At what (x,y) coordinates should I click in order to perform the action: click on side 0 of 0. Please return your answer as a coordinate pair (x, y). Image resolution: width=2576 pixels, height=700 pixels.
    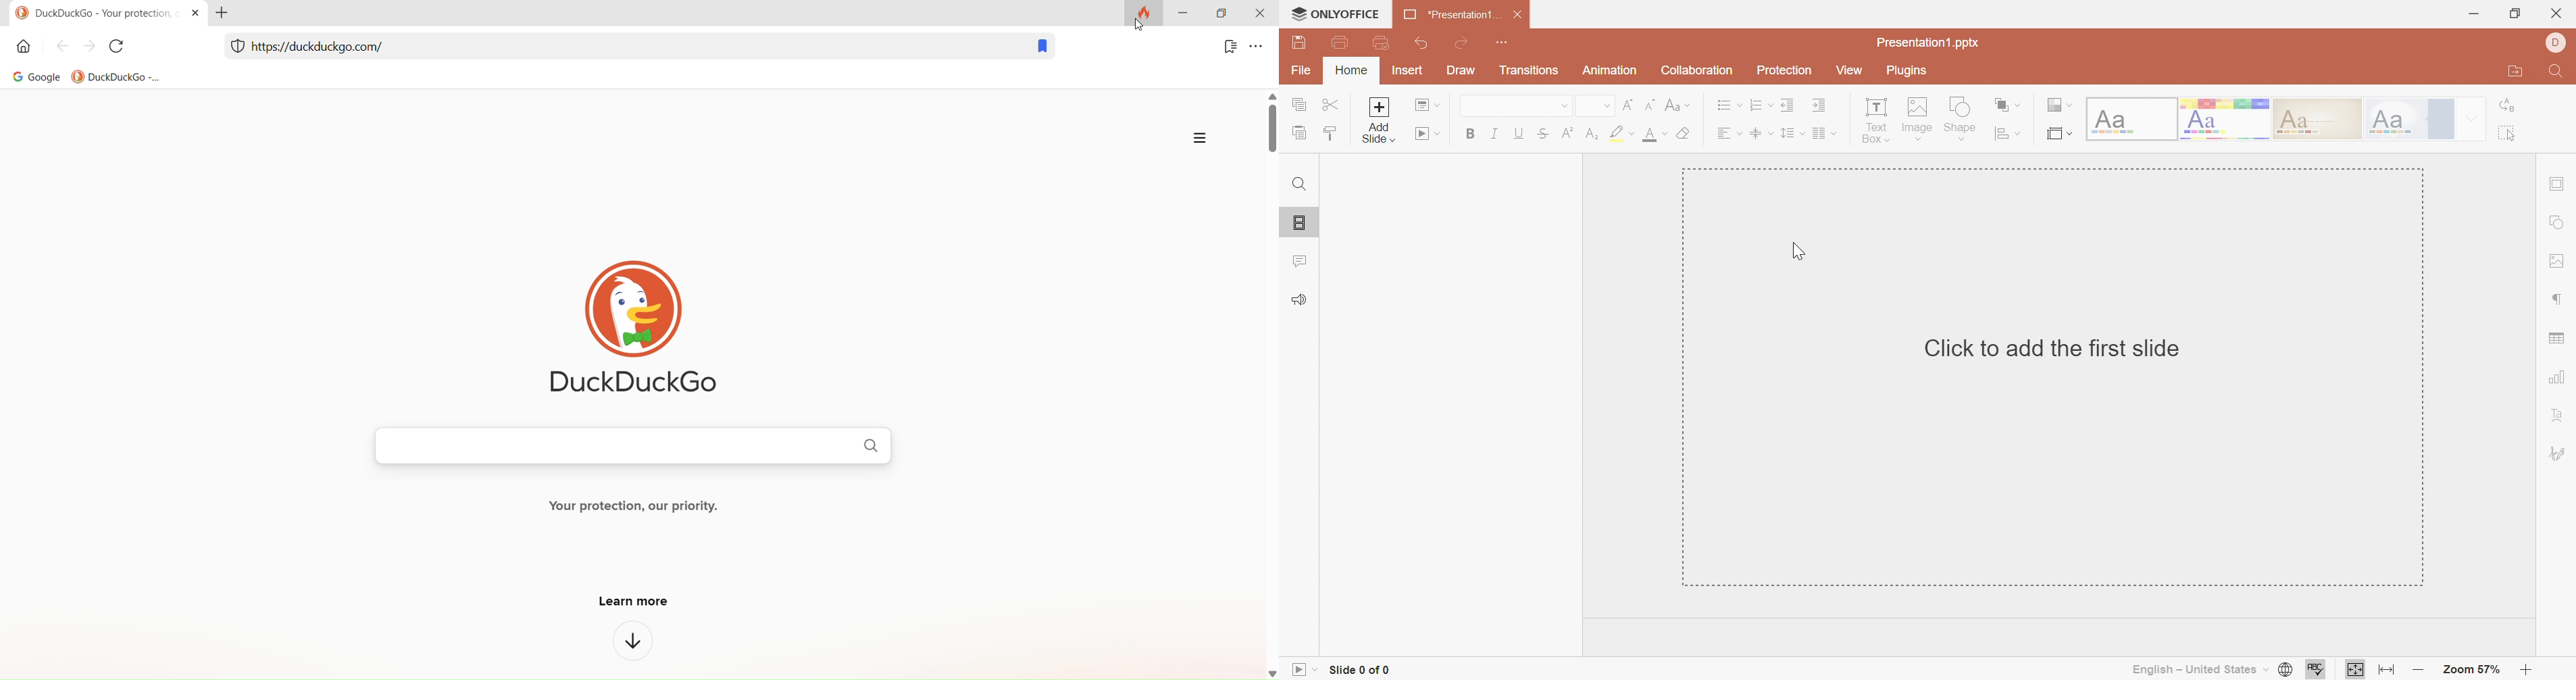
    Looking at the image, I should click on (1363, 667).